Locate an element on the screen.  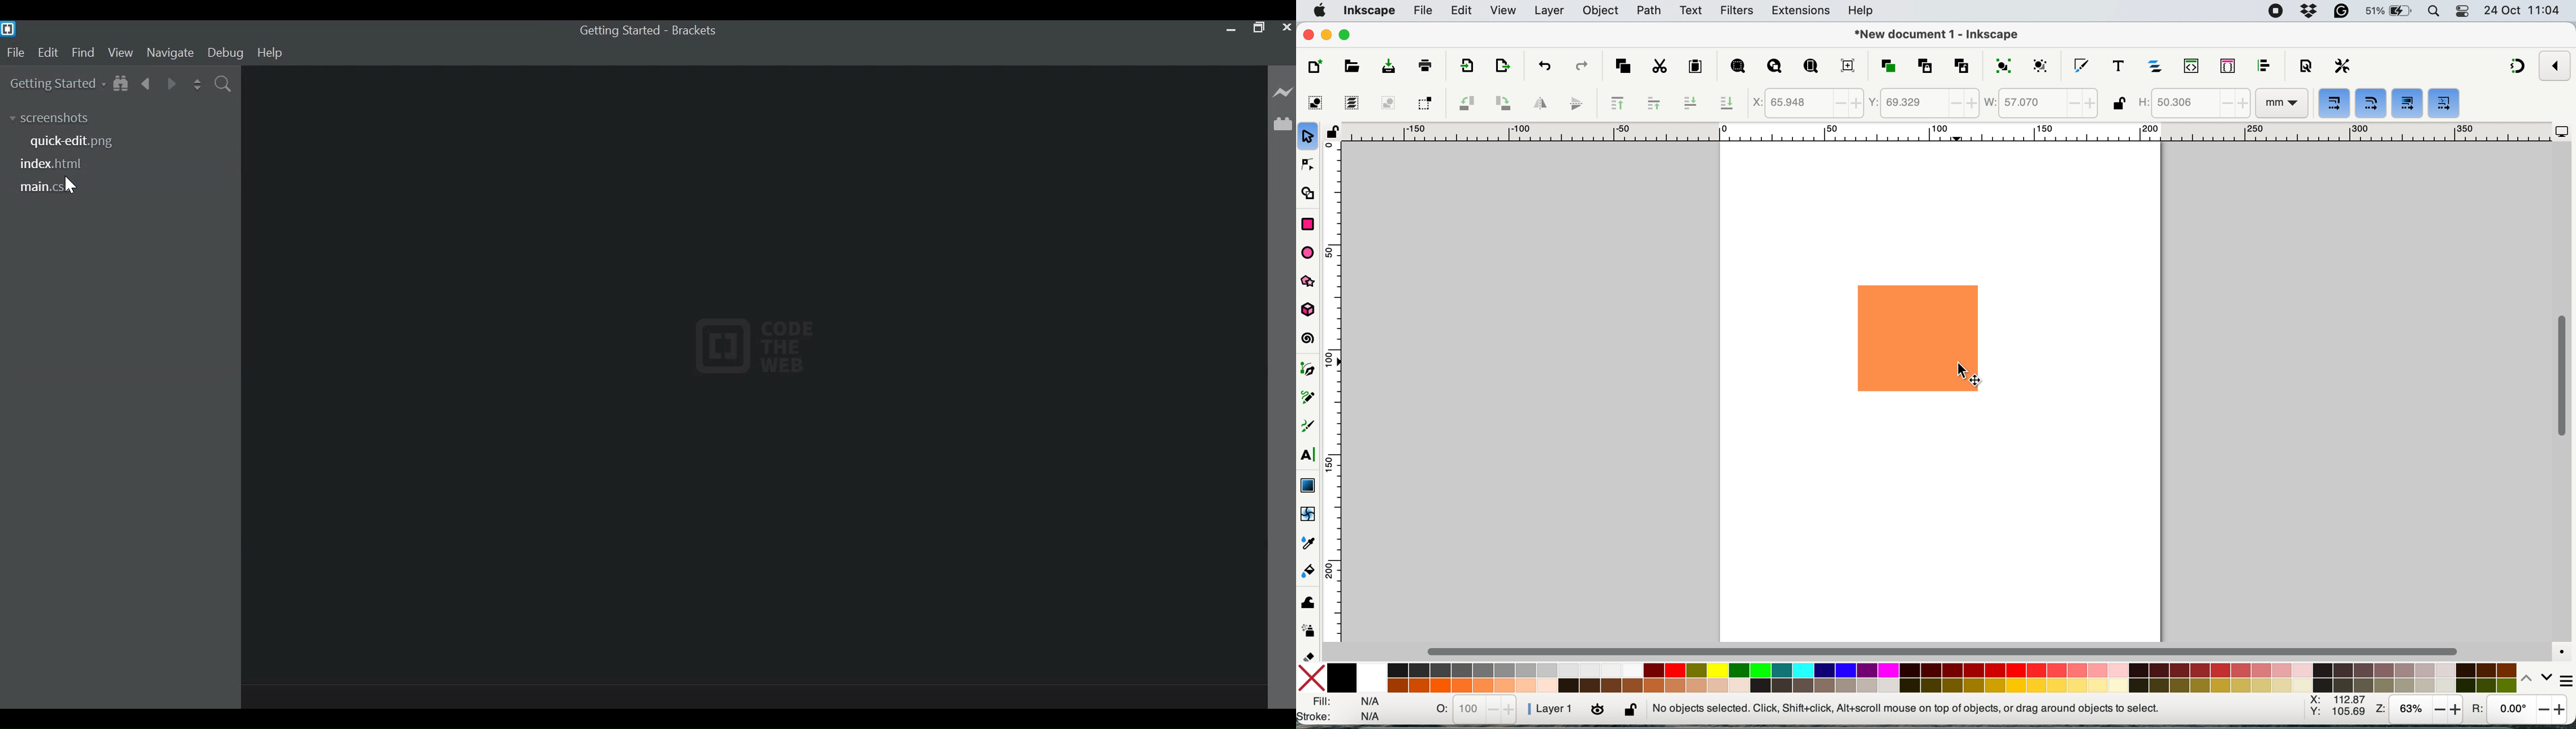
inkscape is located at coordinates (1369, 12).